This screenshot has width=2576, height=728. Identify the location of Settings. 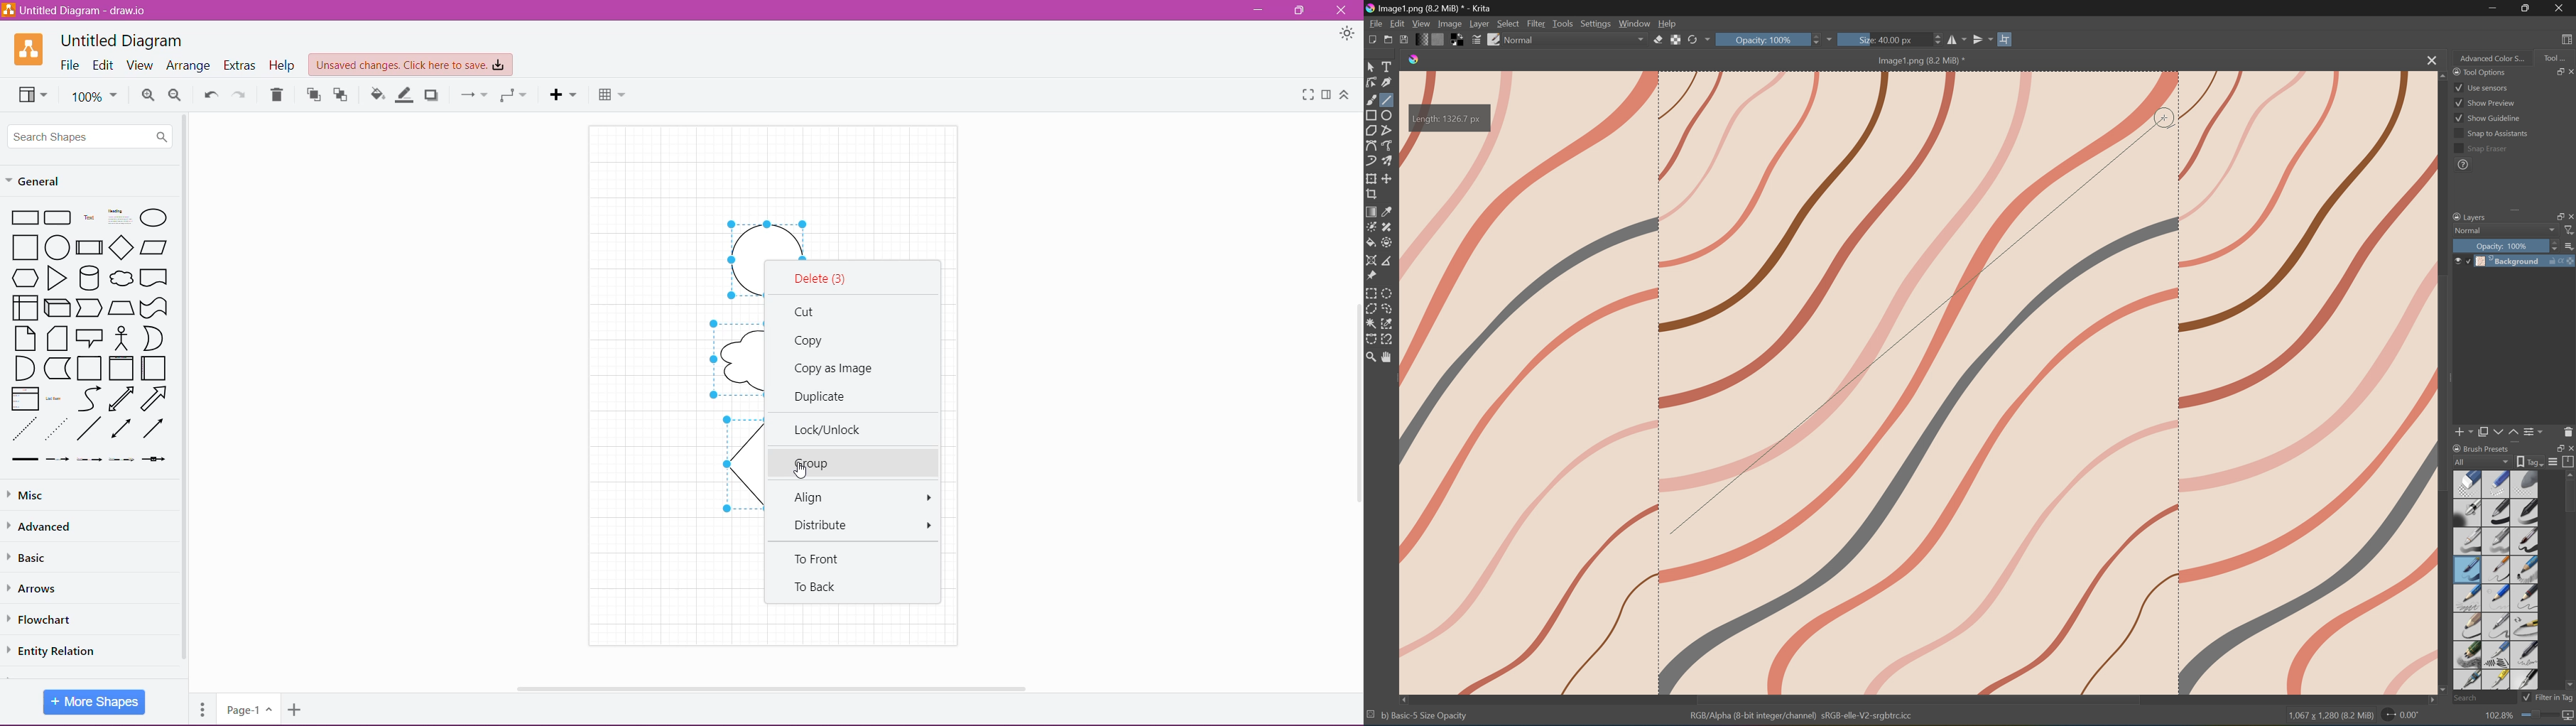
(1595, 23).